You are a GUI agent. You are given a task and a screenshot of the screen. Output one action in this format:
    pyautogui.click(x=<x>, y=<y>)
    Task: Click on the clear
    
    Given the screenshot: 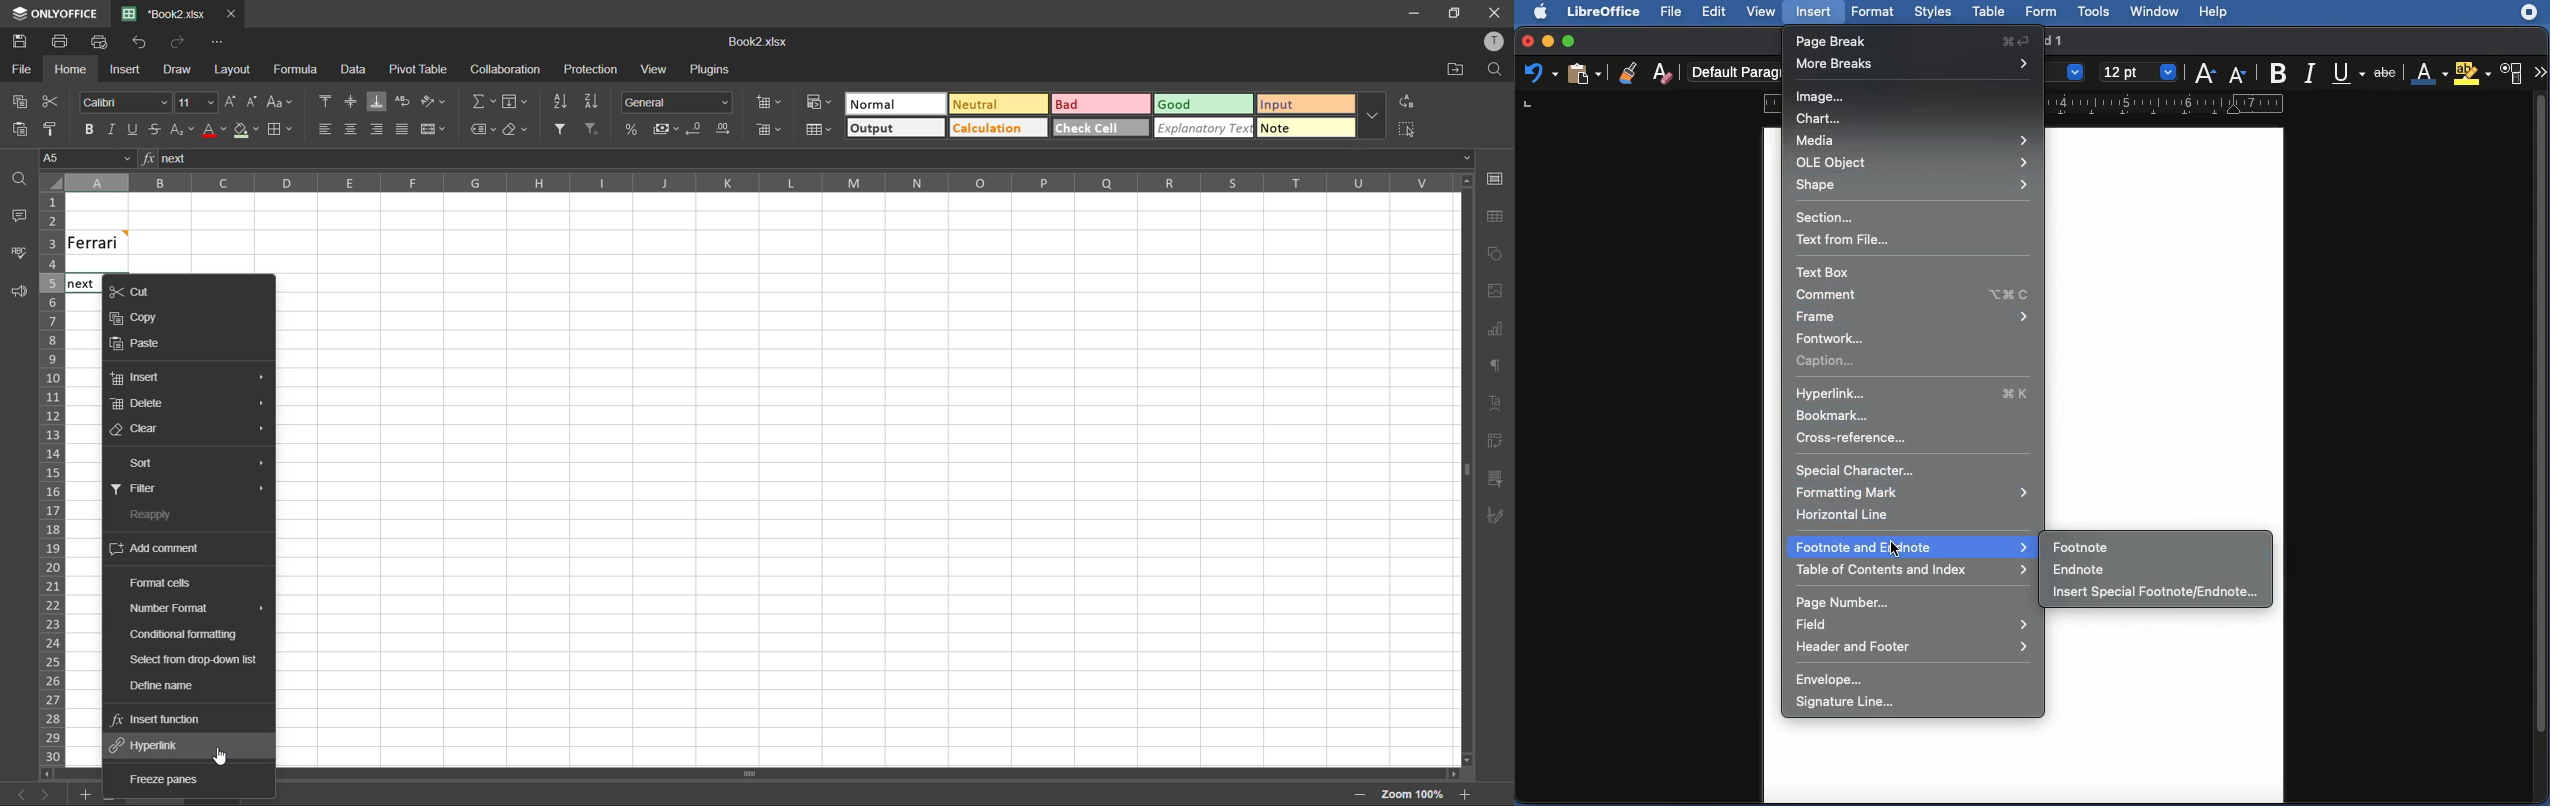 What is the action you would take?
    pyautogui.click(x=517, y=132)
    